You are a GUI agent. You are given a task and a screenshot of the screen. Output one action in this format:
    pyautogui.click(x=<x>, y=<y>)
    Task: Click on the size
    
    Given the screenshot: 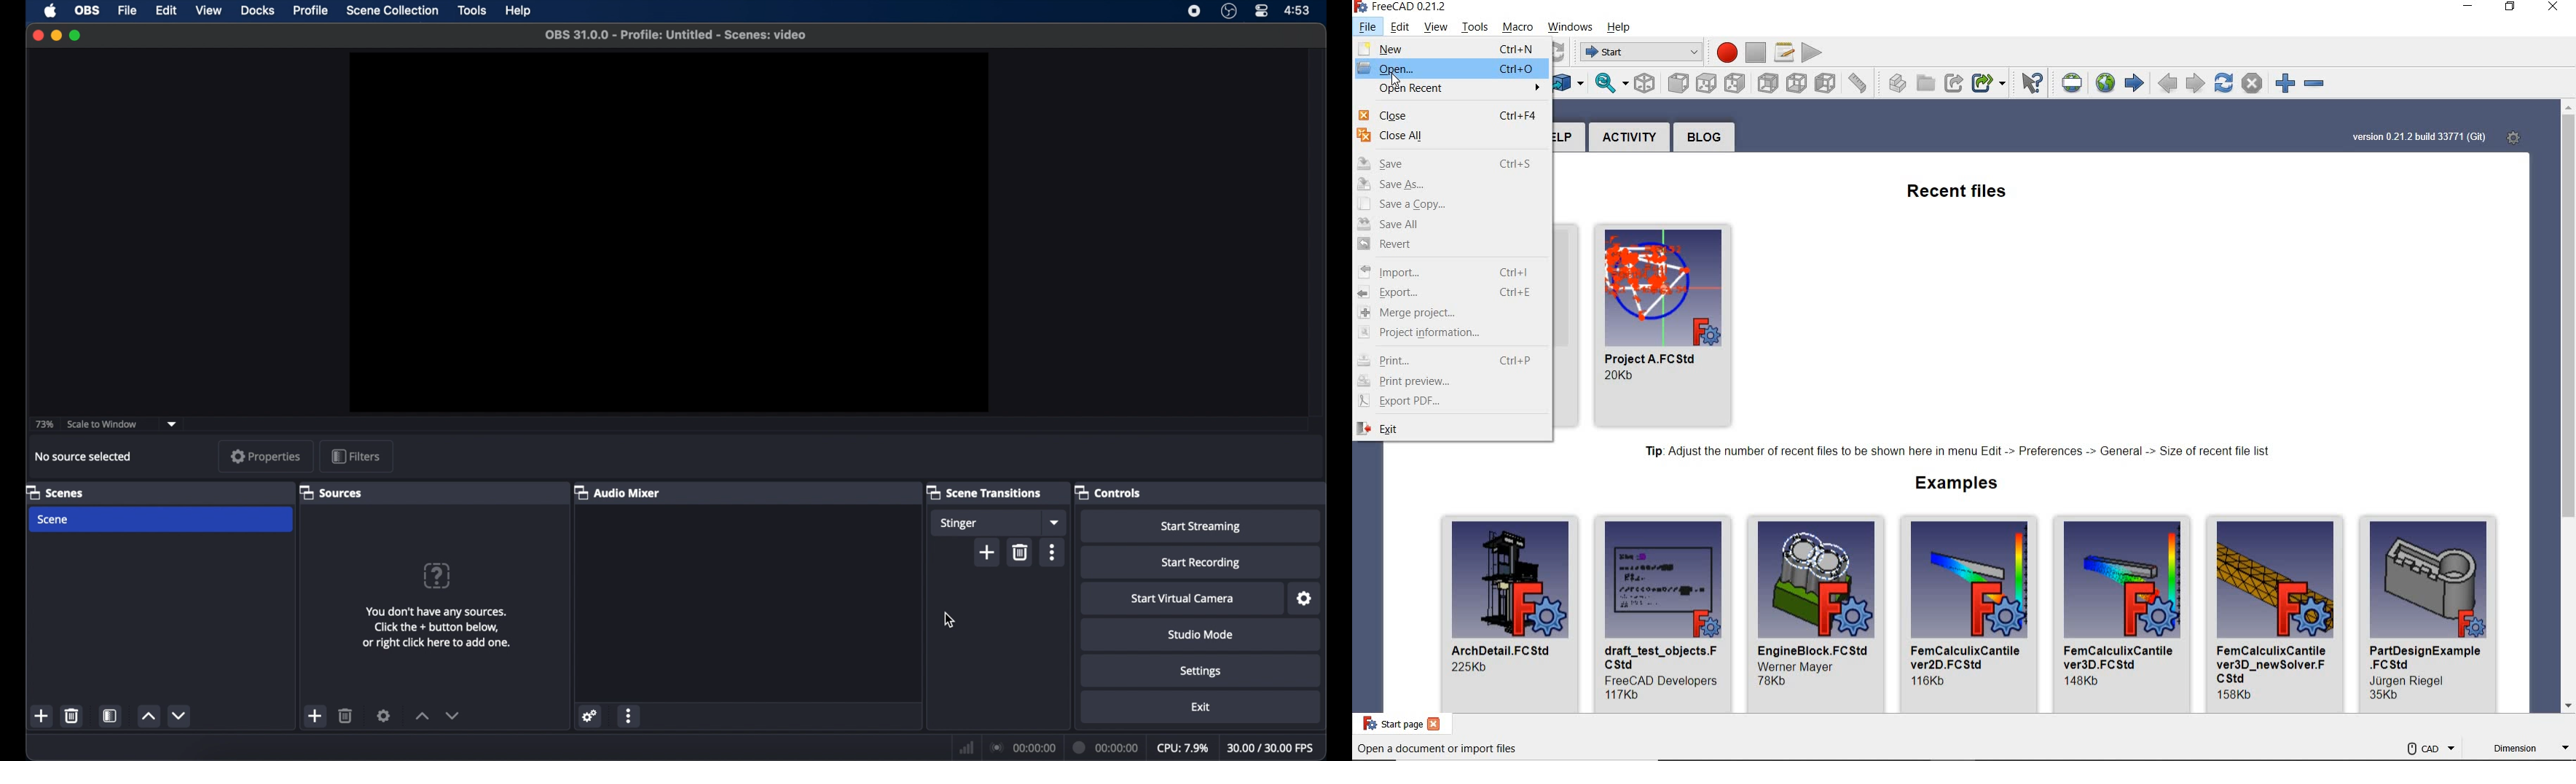 What is the action you would take?
    pyautogui.click(x=1622, y=376)
    